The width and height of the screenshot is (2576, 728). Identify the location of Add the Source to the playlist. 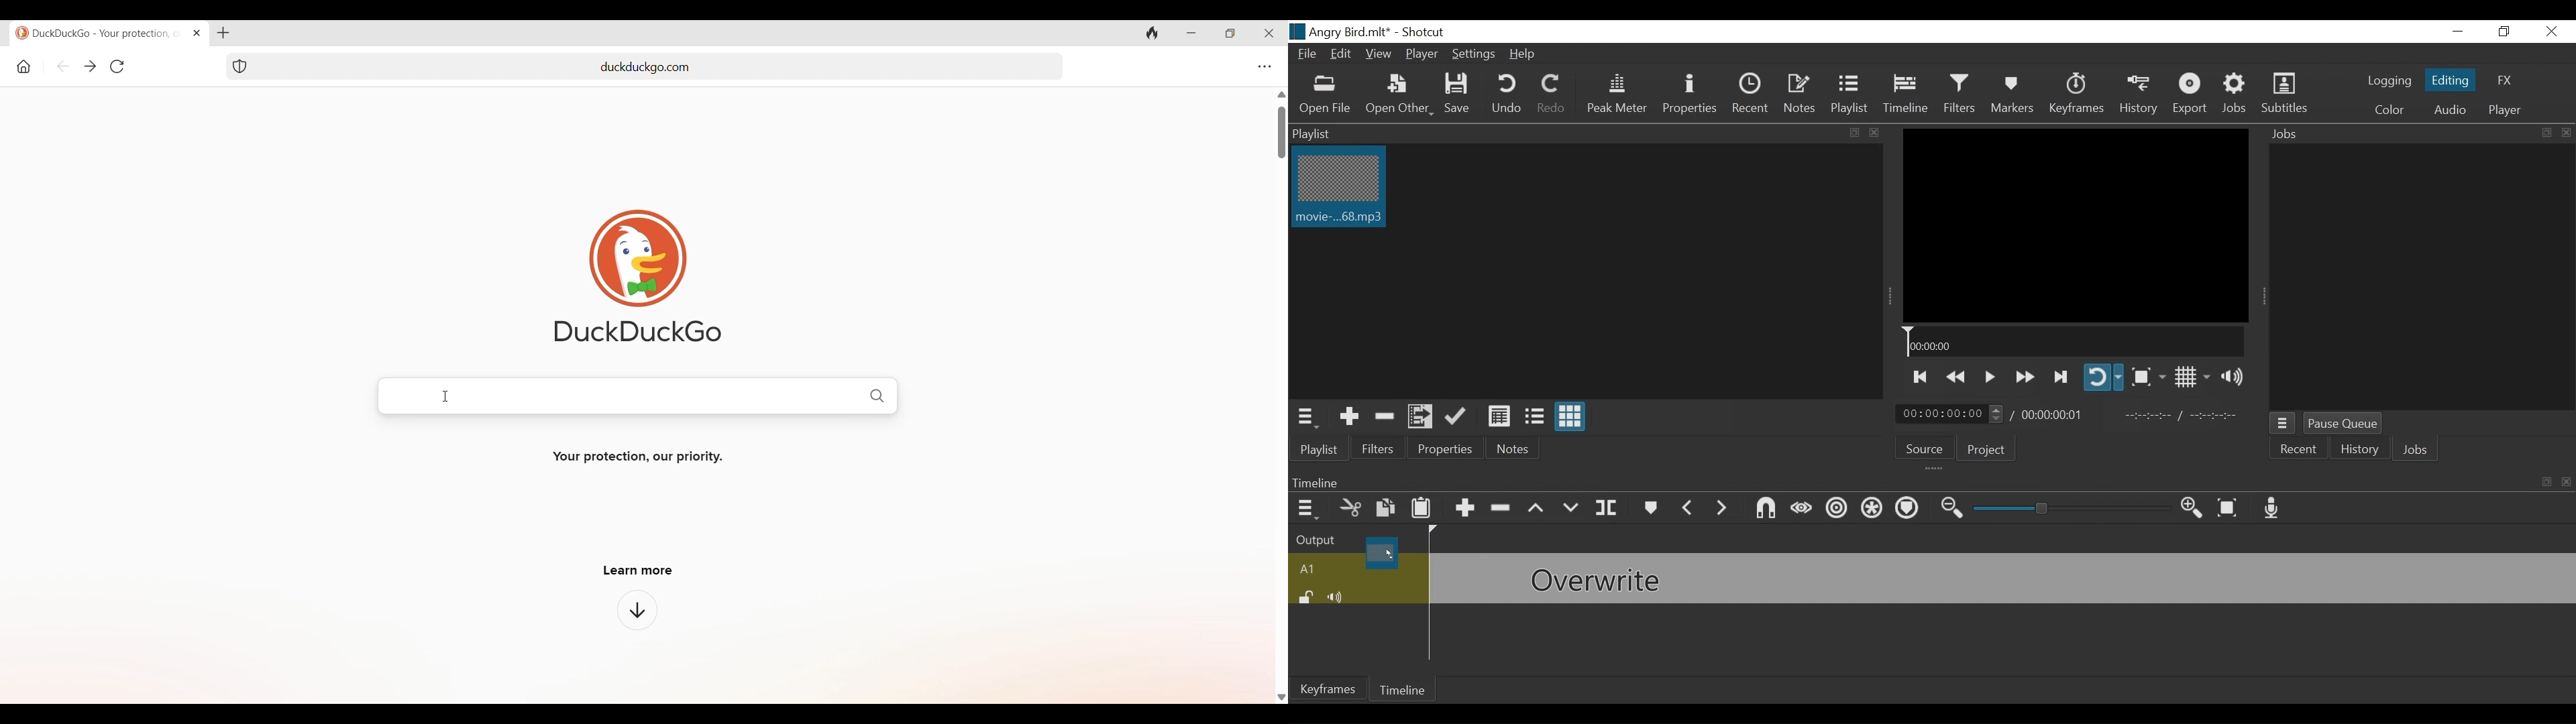
(1350, 417).